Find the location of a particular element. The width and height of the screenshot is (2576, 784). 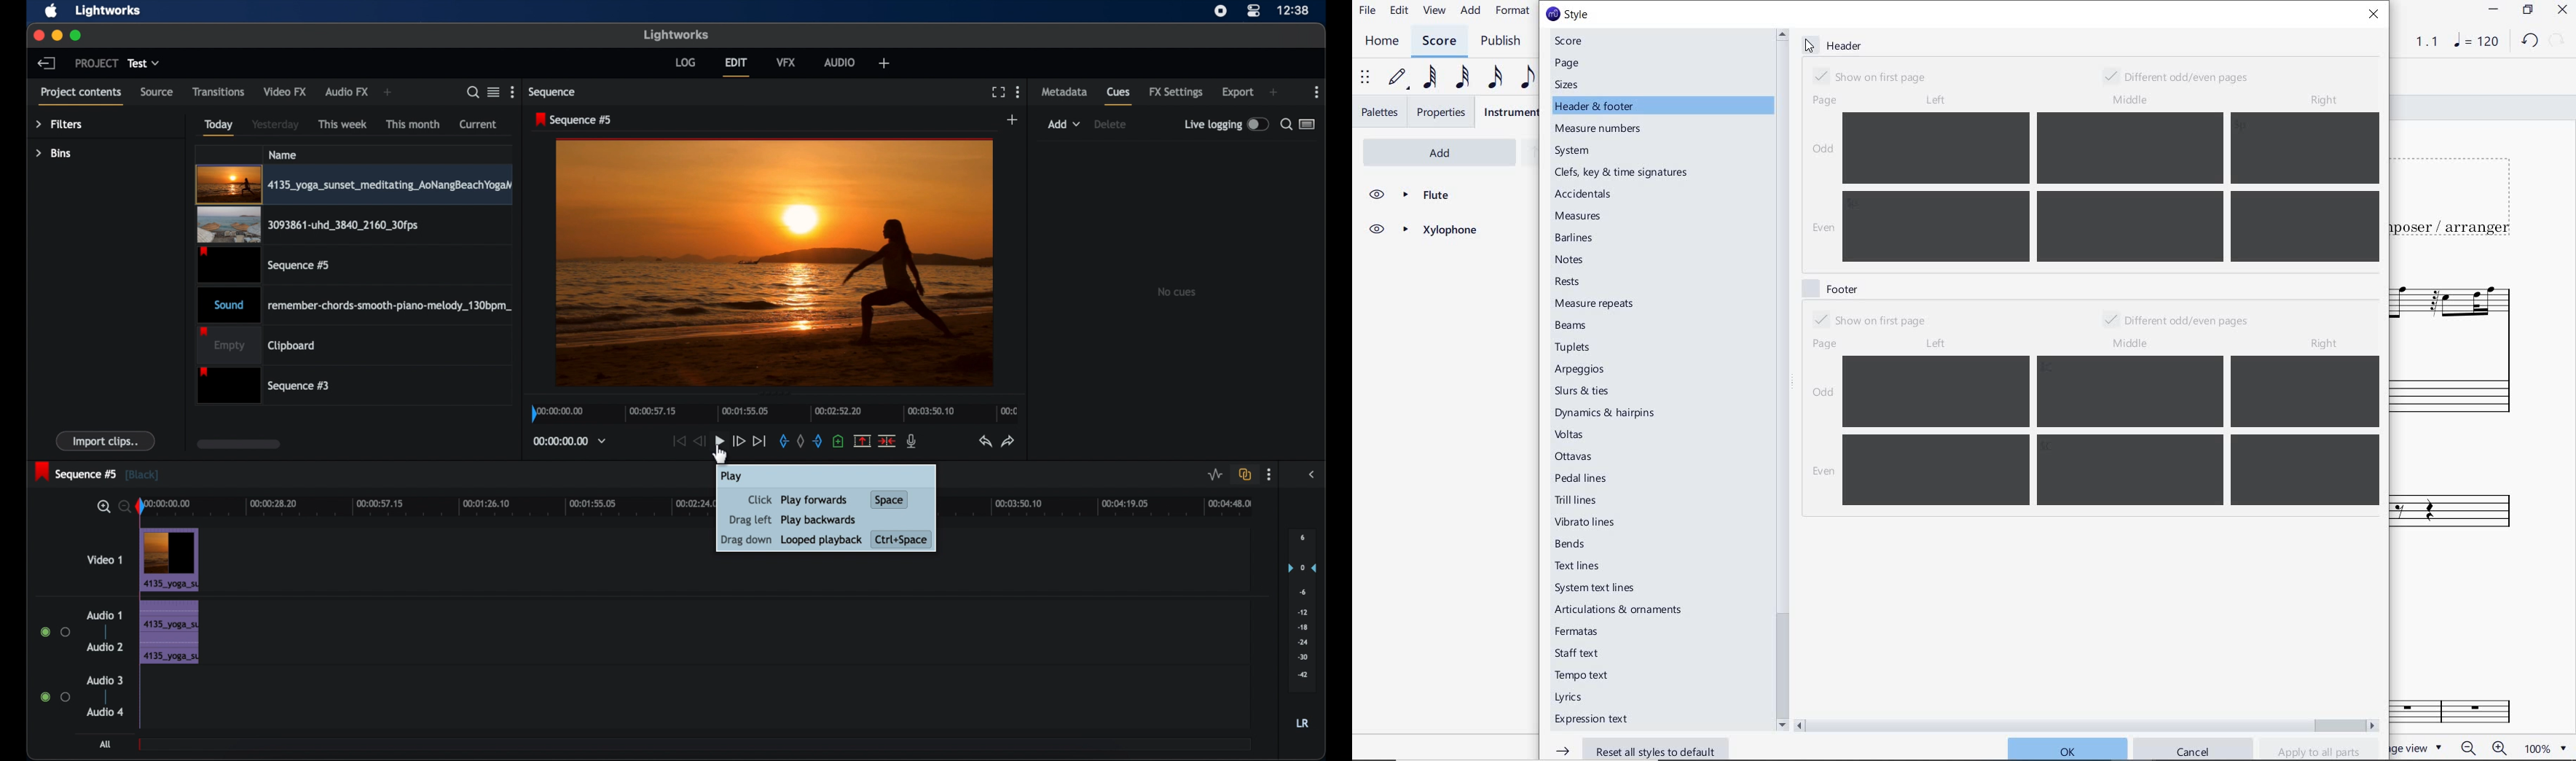

metadata is located at coordinates (1065, 92).